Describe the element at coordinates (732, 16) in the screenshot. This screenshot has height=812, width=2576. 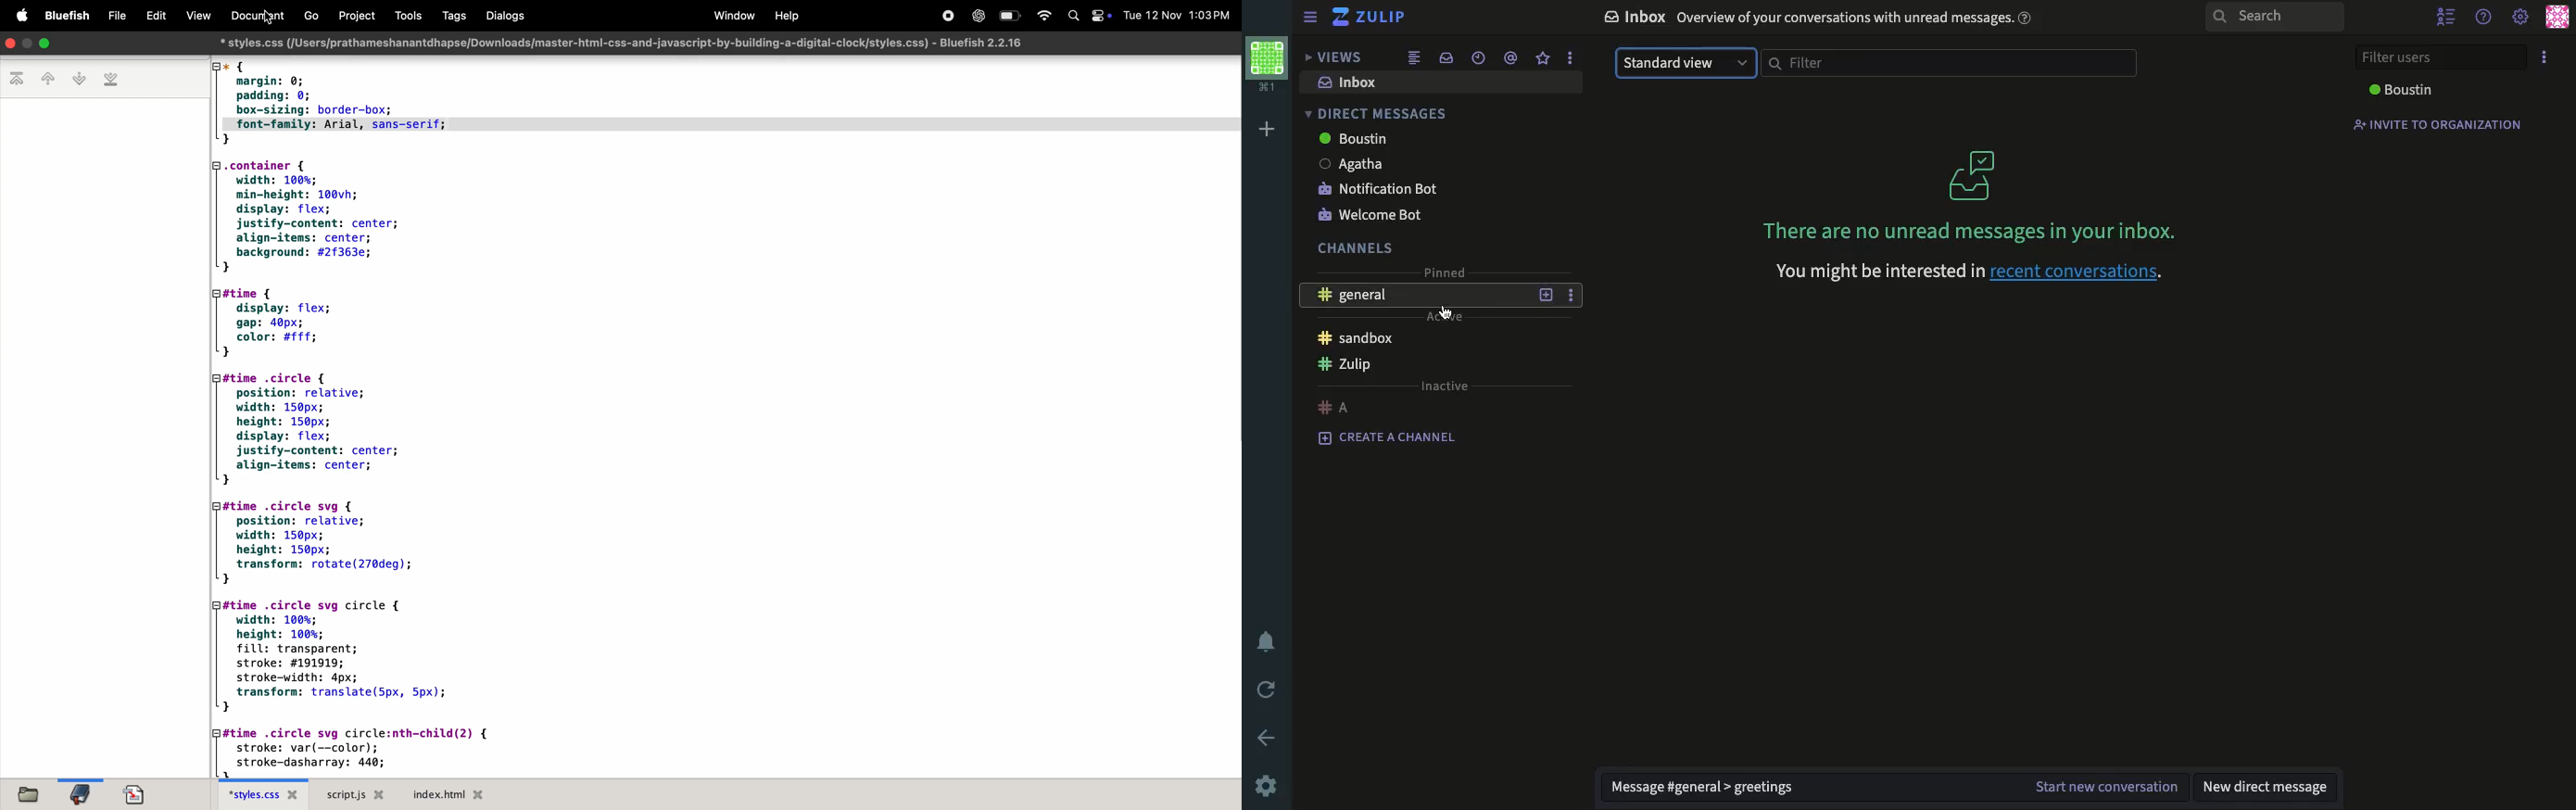
I see `Window` at that location.